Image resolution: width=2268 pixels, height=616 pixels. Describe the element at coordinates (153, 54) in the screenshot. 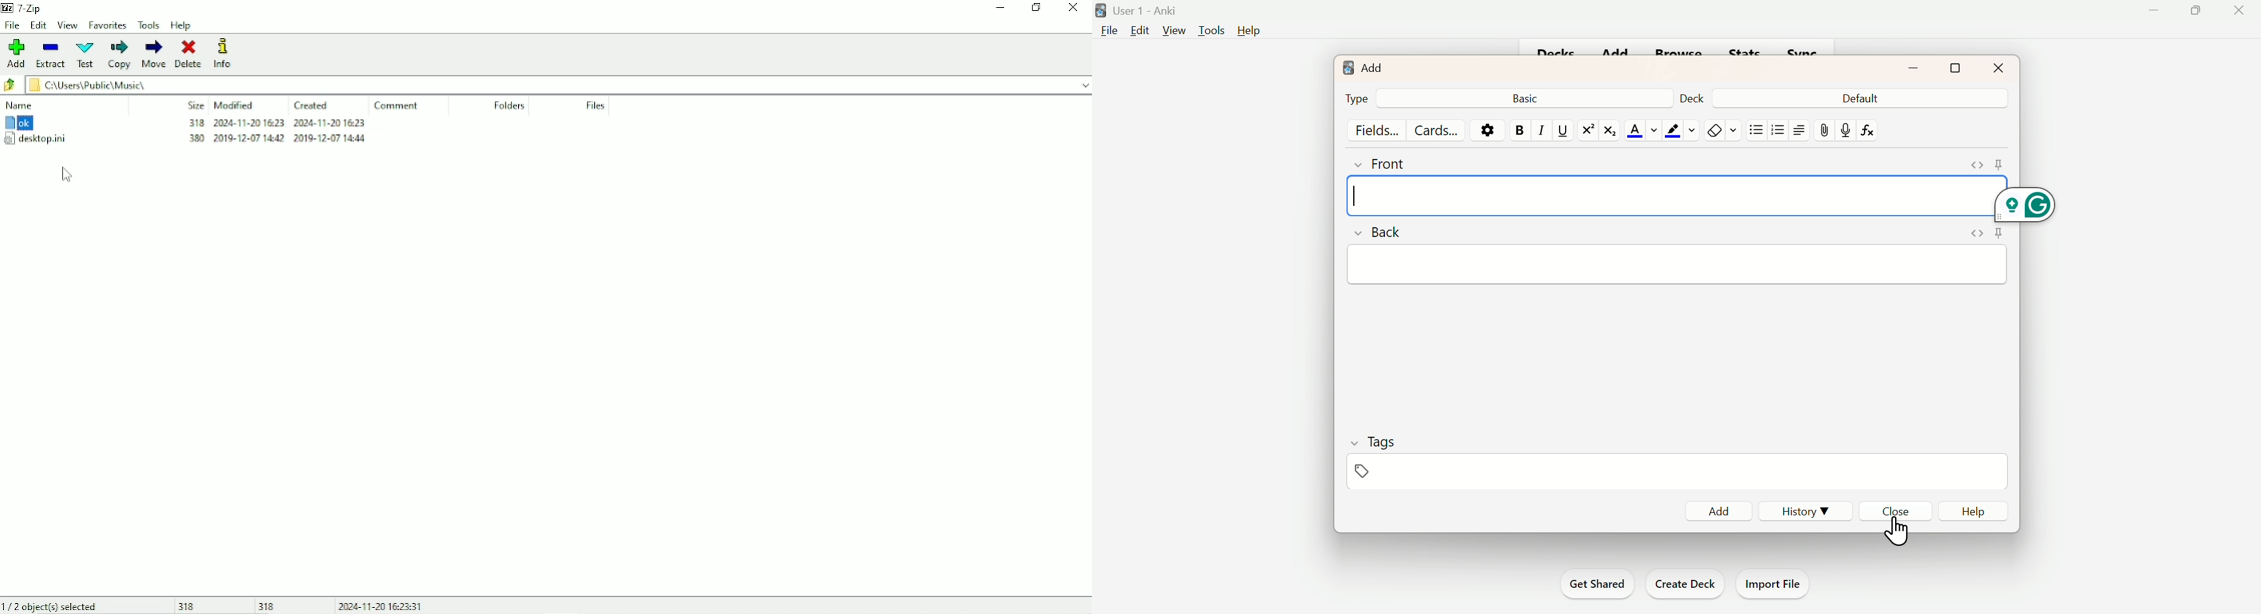

I see `Move` at that location.